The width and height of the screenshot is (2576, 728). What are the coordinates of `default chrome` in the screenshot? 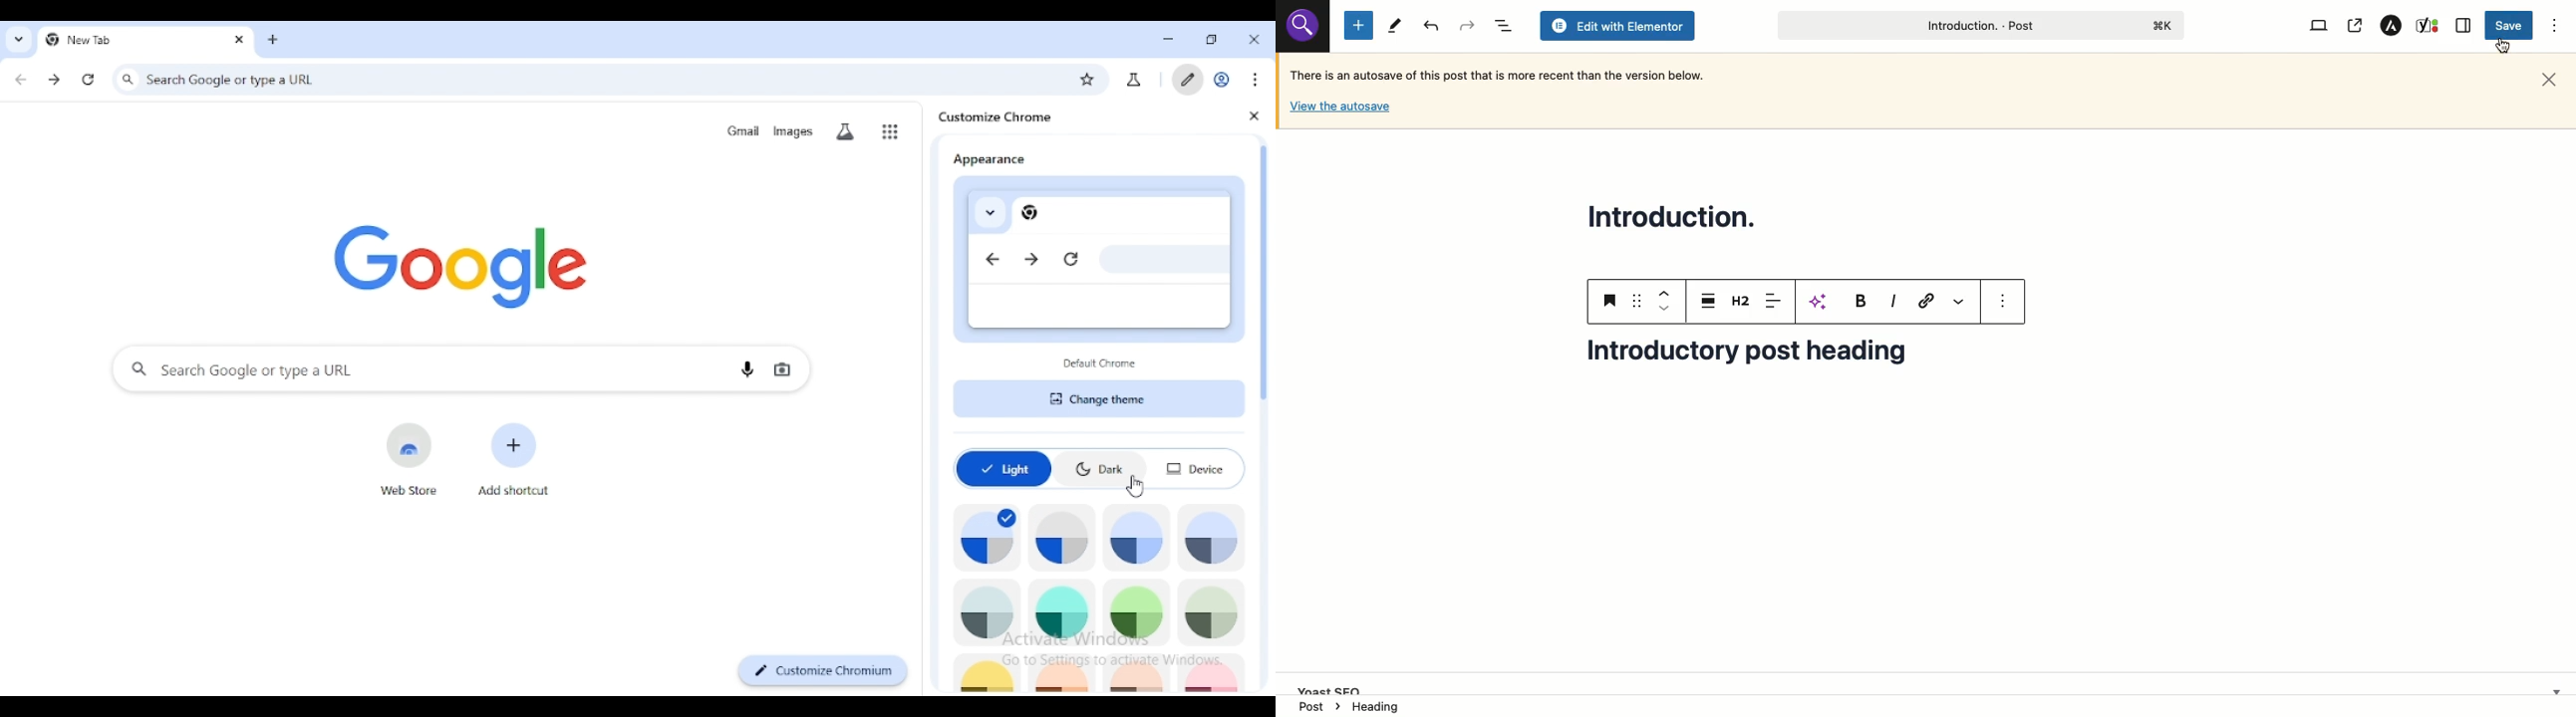 It's located at (1101, 363).